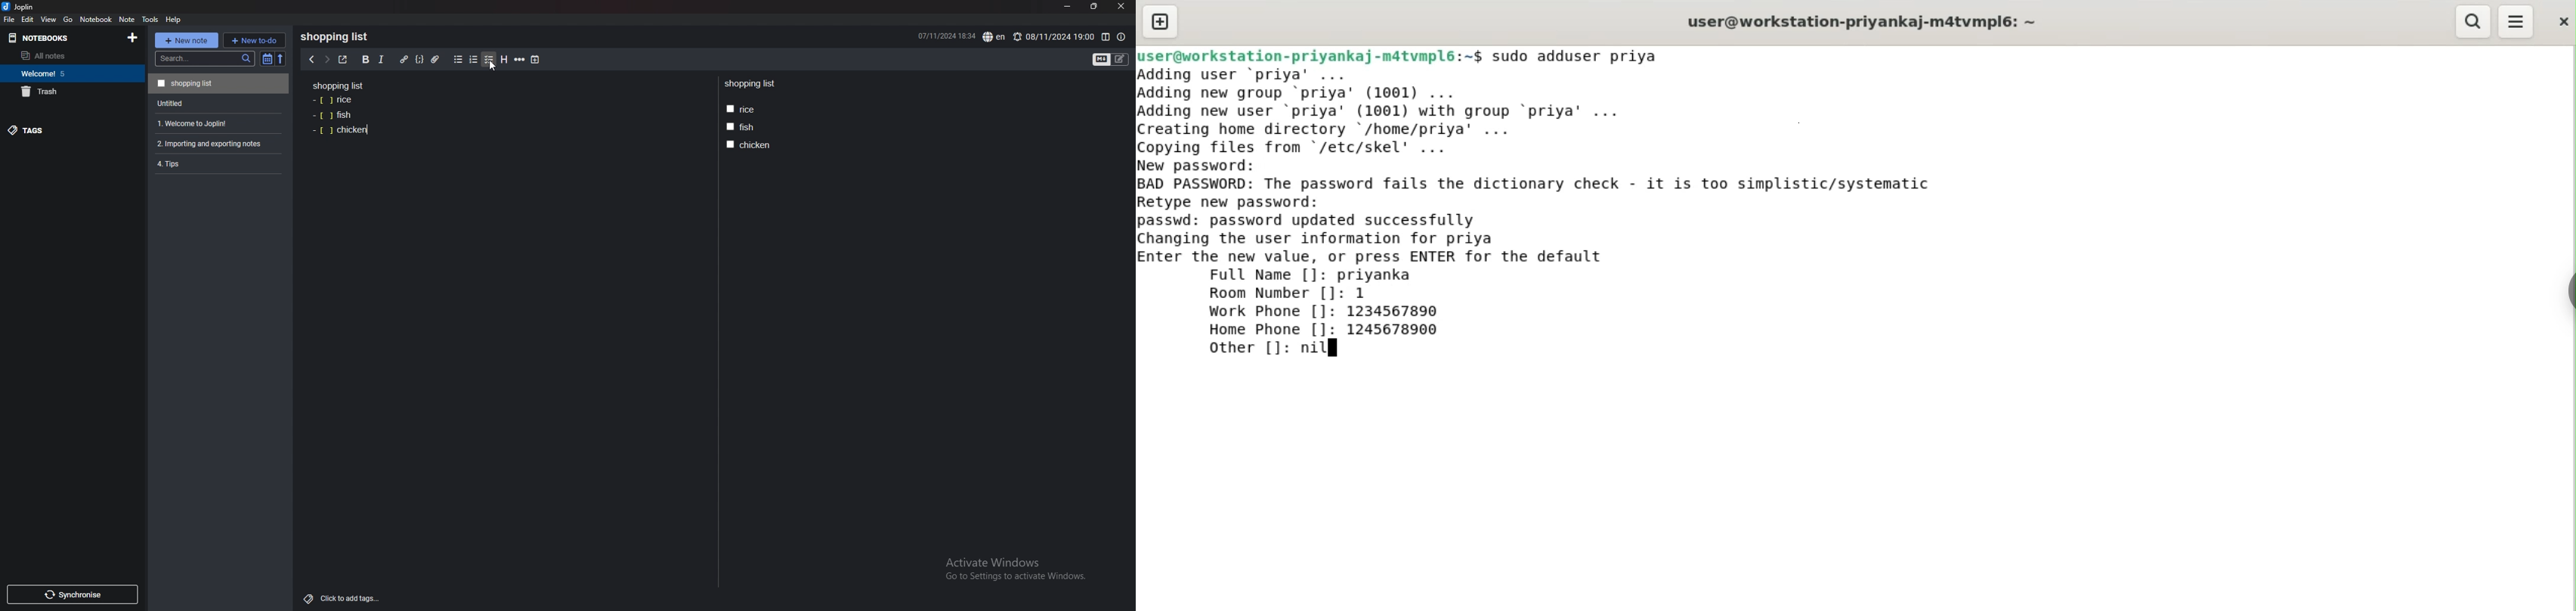 Image resolution: width=2576 pixels, height=616 pixels. What do you see at coordinates (474, 60) in the screenshot?
I see `numbered list` at bounding box center [474, 60].